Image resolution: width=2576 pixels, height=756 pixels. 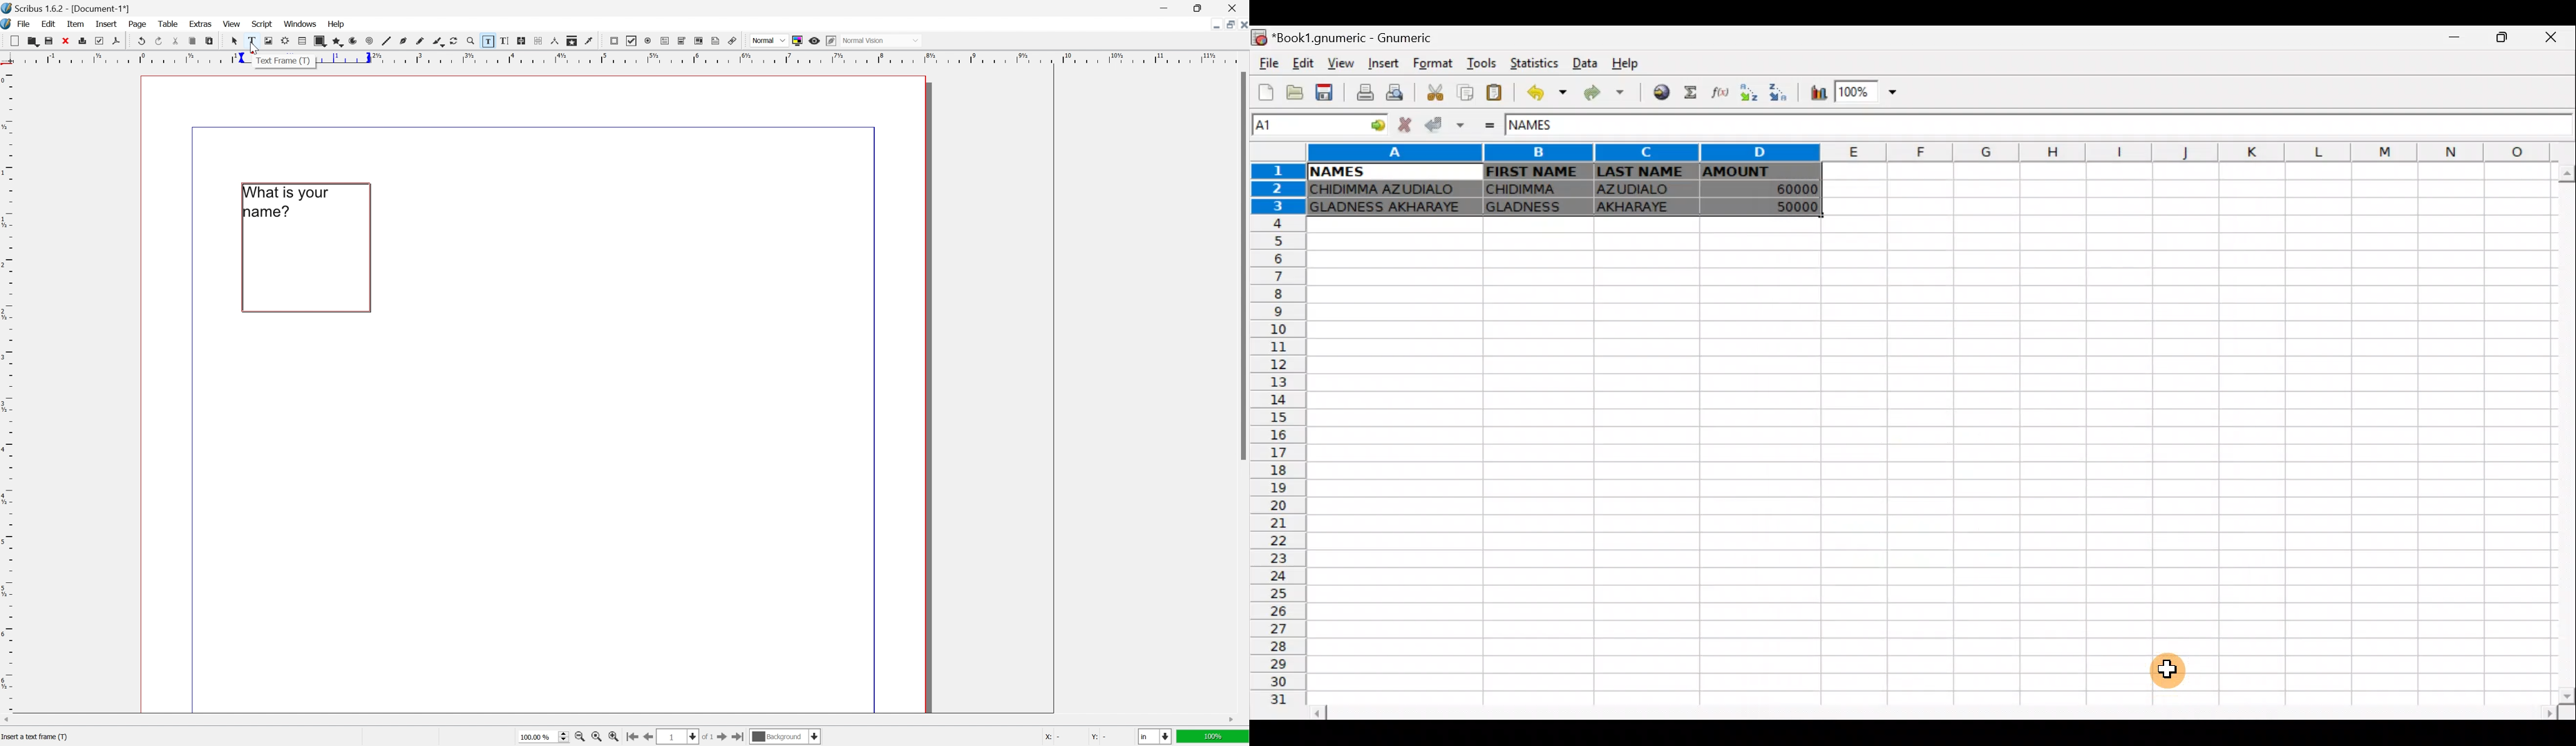 I want to click on cursor, so click(x=233, y=41).